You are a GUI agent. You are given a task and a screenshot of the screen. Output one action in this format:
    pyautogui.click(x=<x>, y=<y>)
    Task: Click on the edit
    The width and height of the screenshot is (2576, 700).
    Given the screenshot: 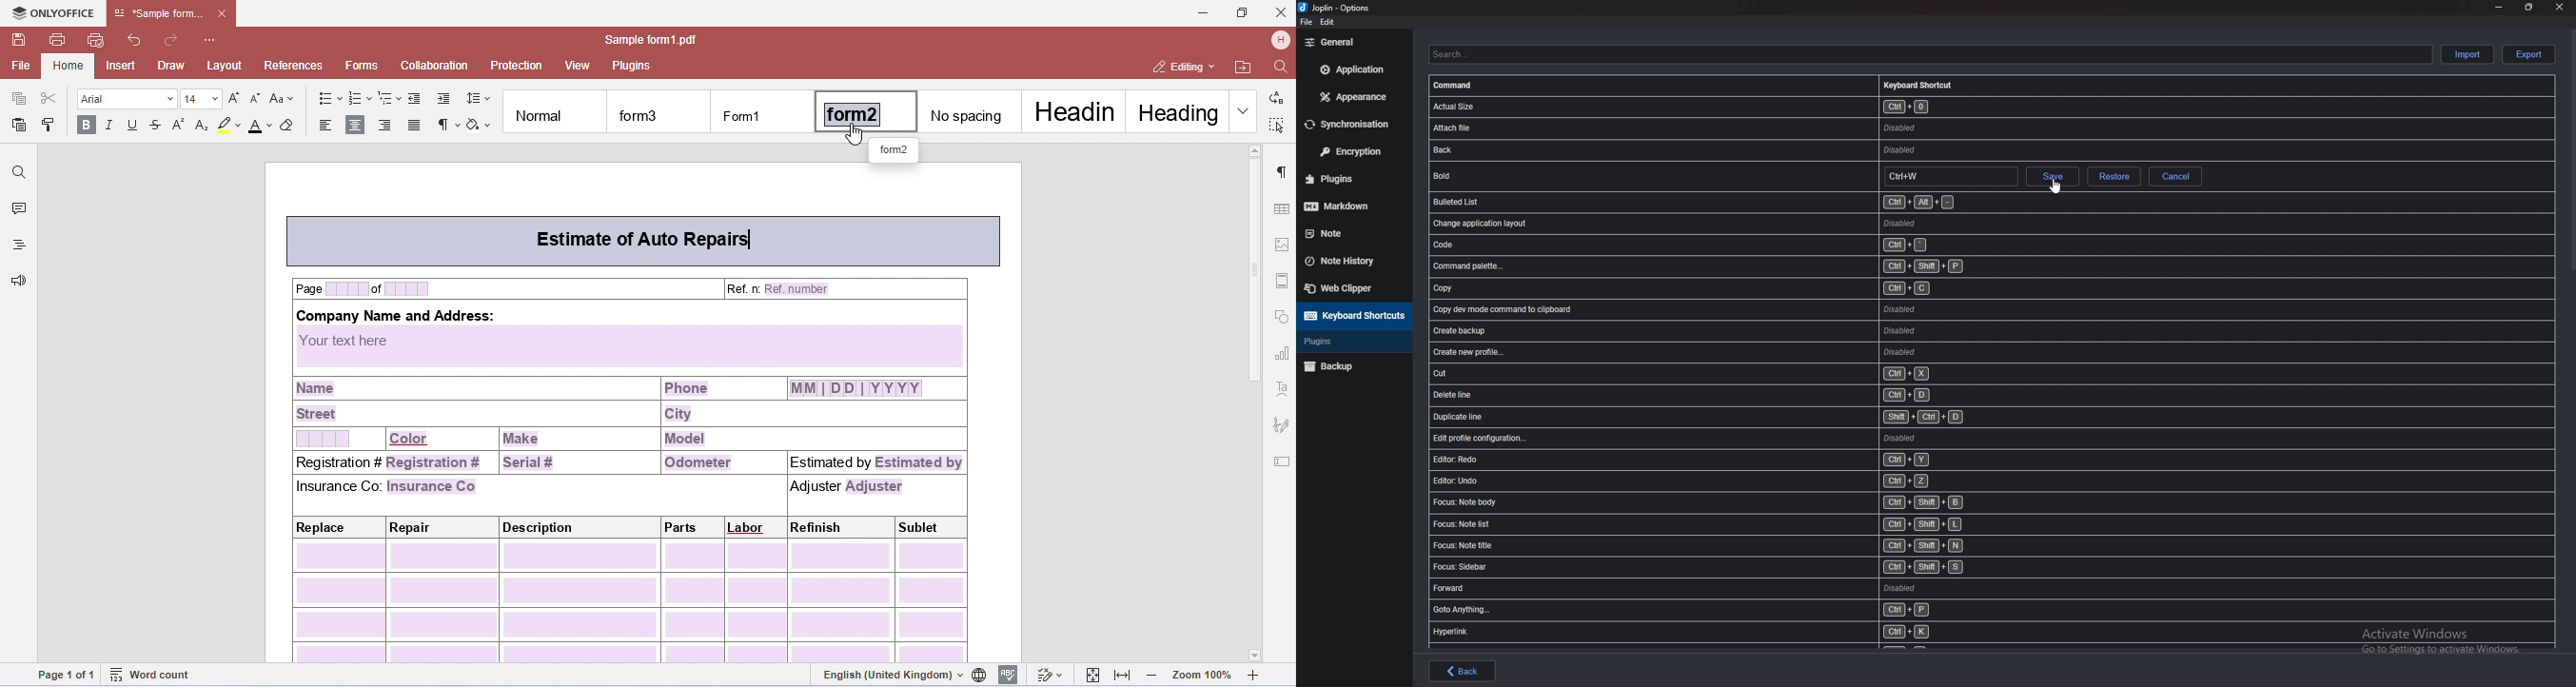 What is the action you would take?
    pyautogui.click(x=1325, y=21)
    